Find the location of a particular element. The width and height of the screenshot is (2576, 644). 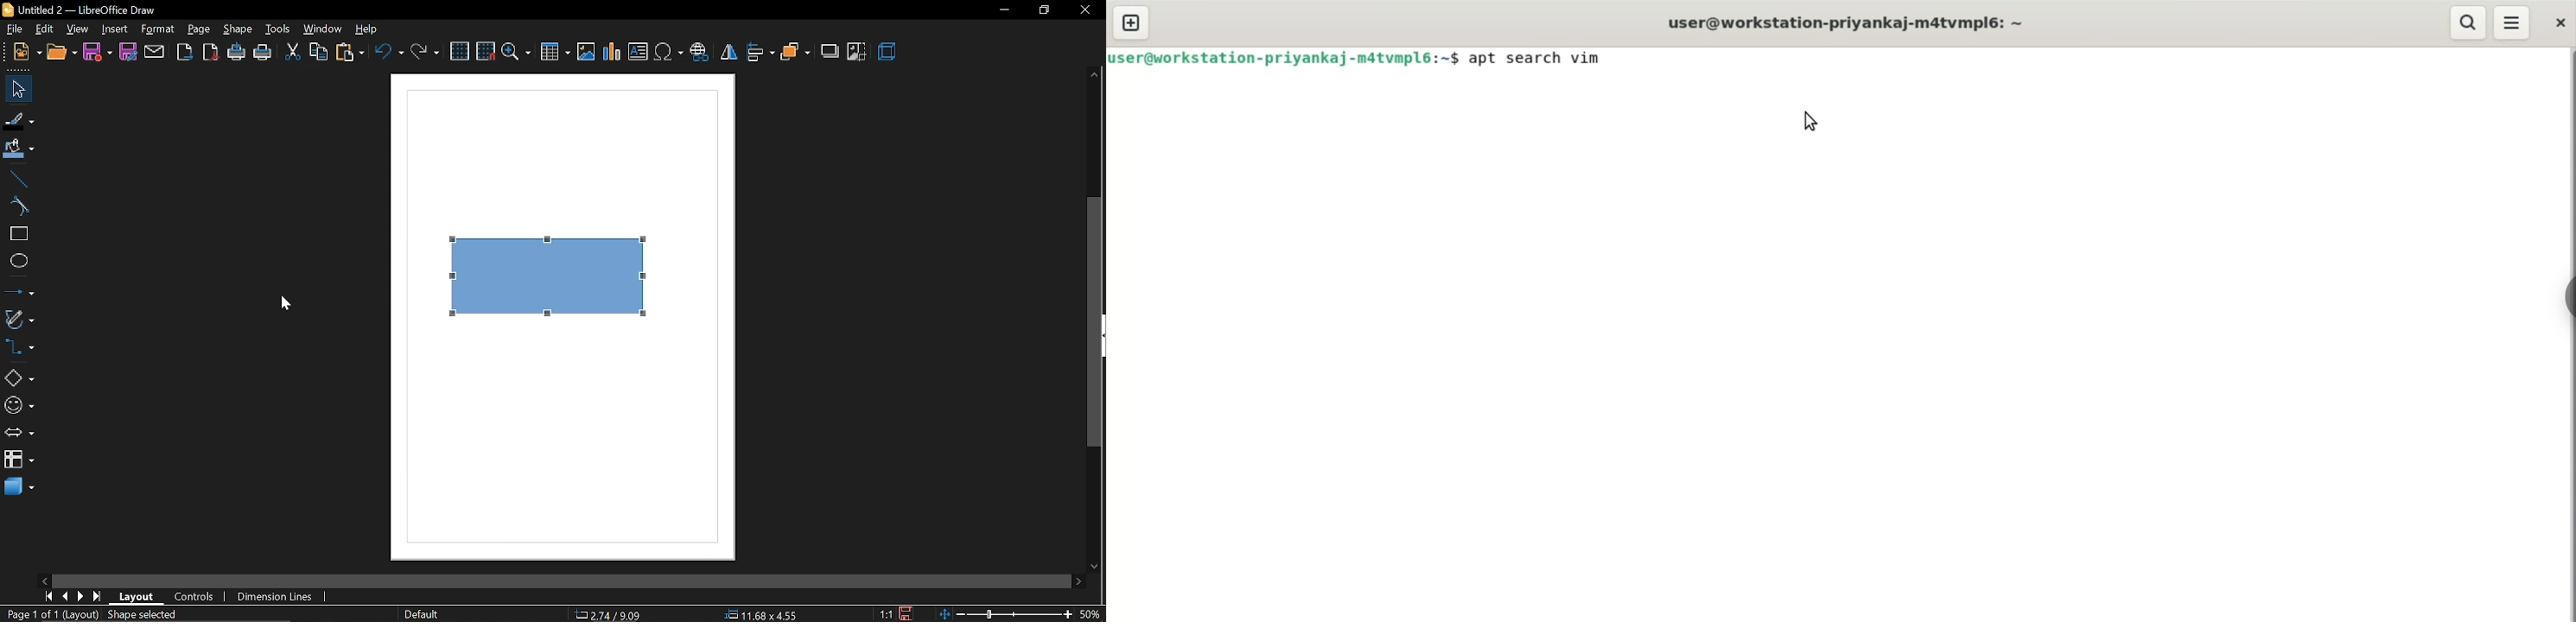

help is located at coordinates (366, 29).